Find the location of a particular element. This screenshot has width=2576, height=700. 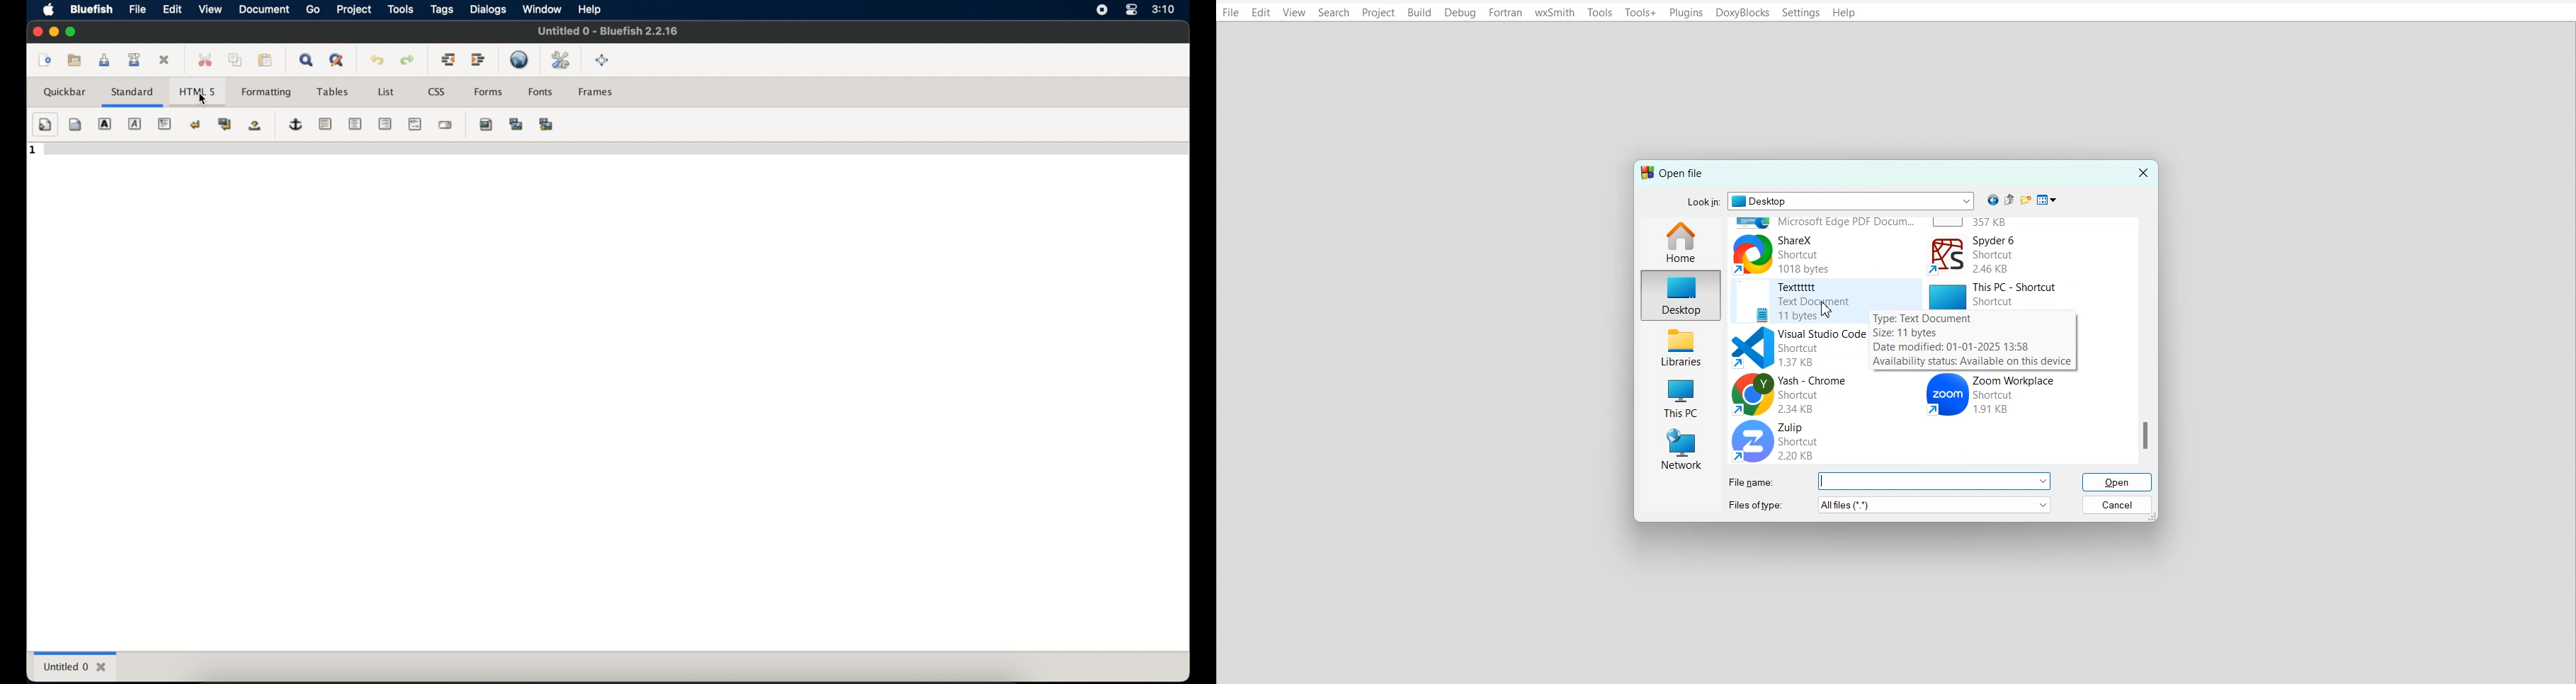

center is located at coordinates (355, 124).